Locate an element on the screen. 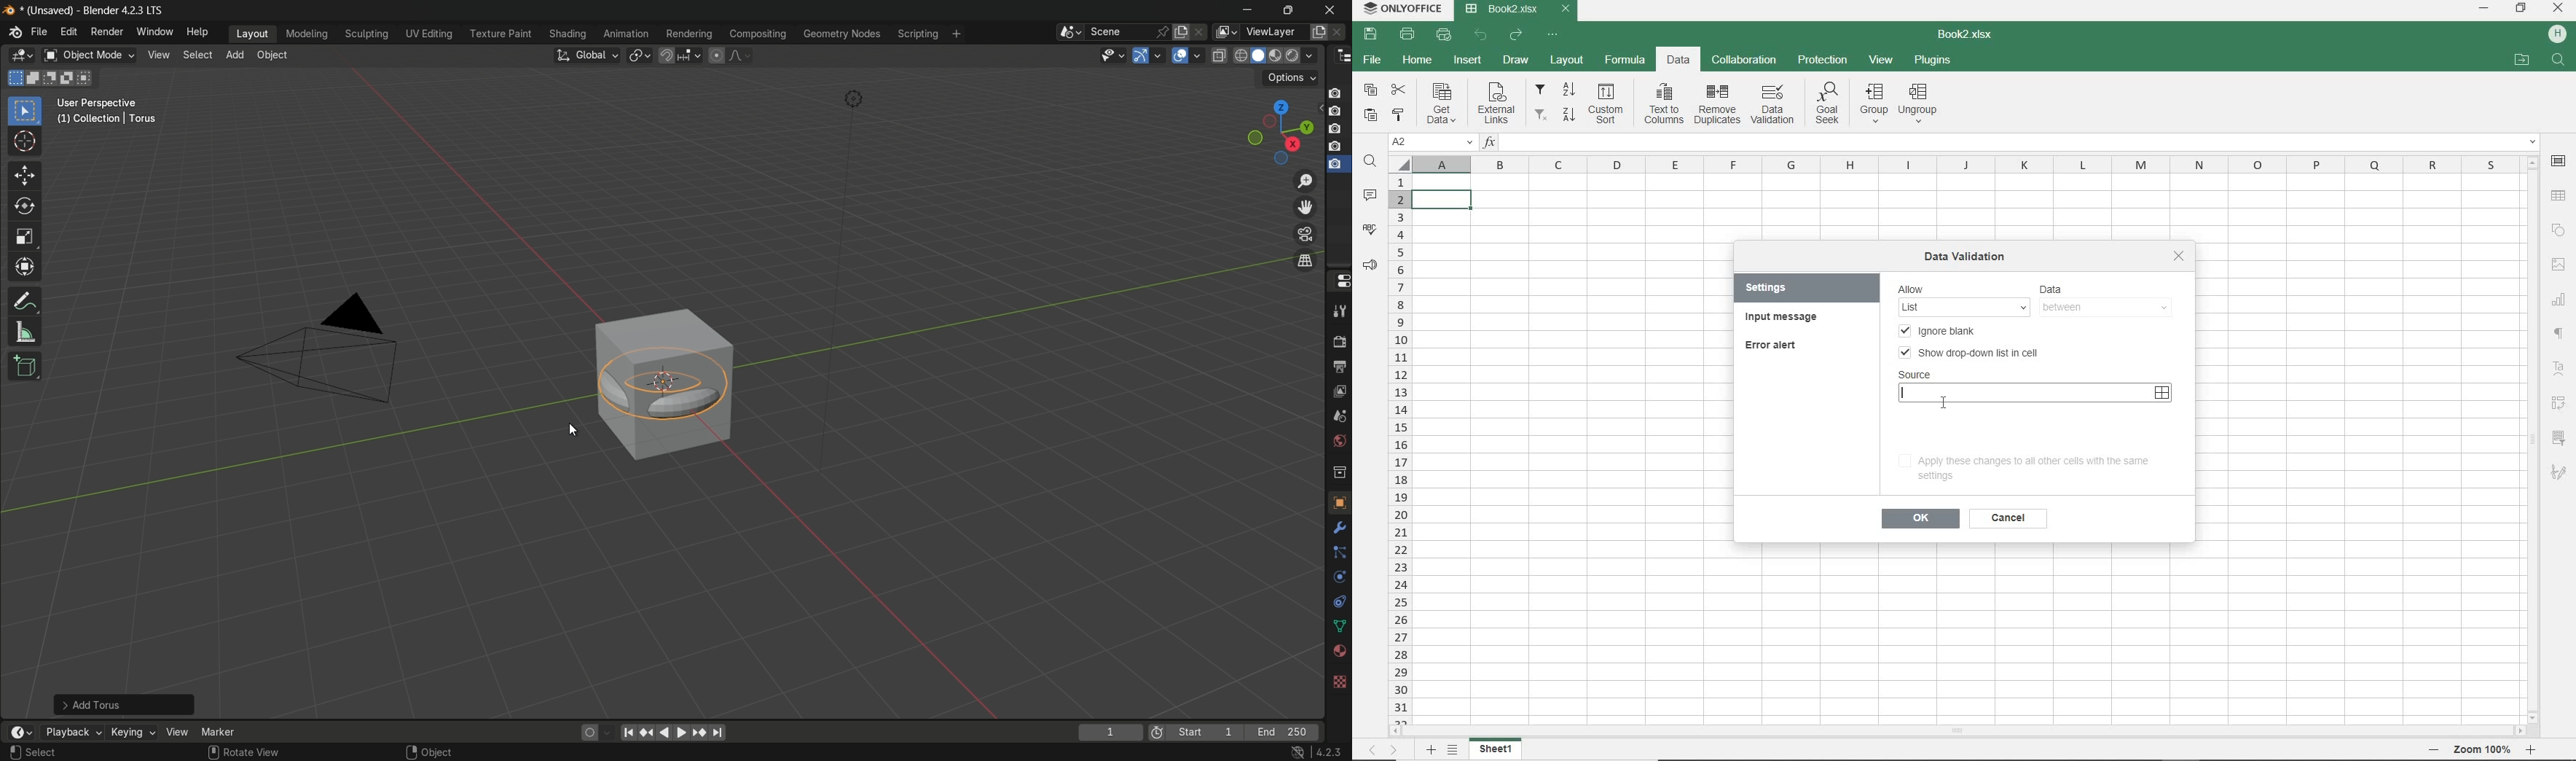  mouse scroll is located at coordinates (213, 752).